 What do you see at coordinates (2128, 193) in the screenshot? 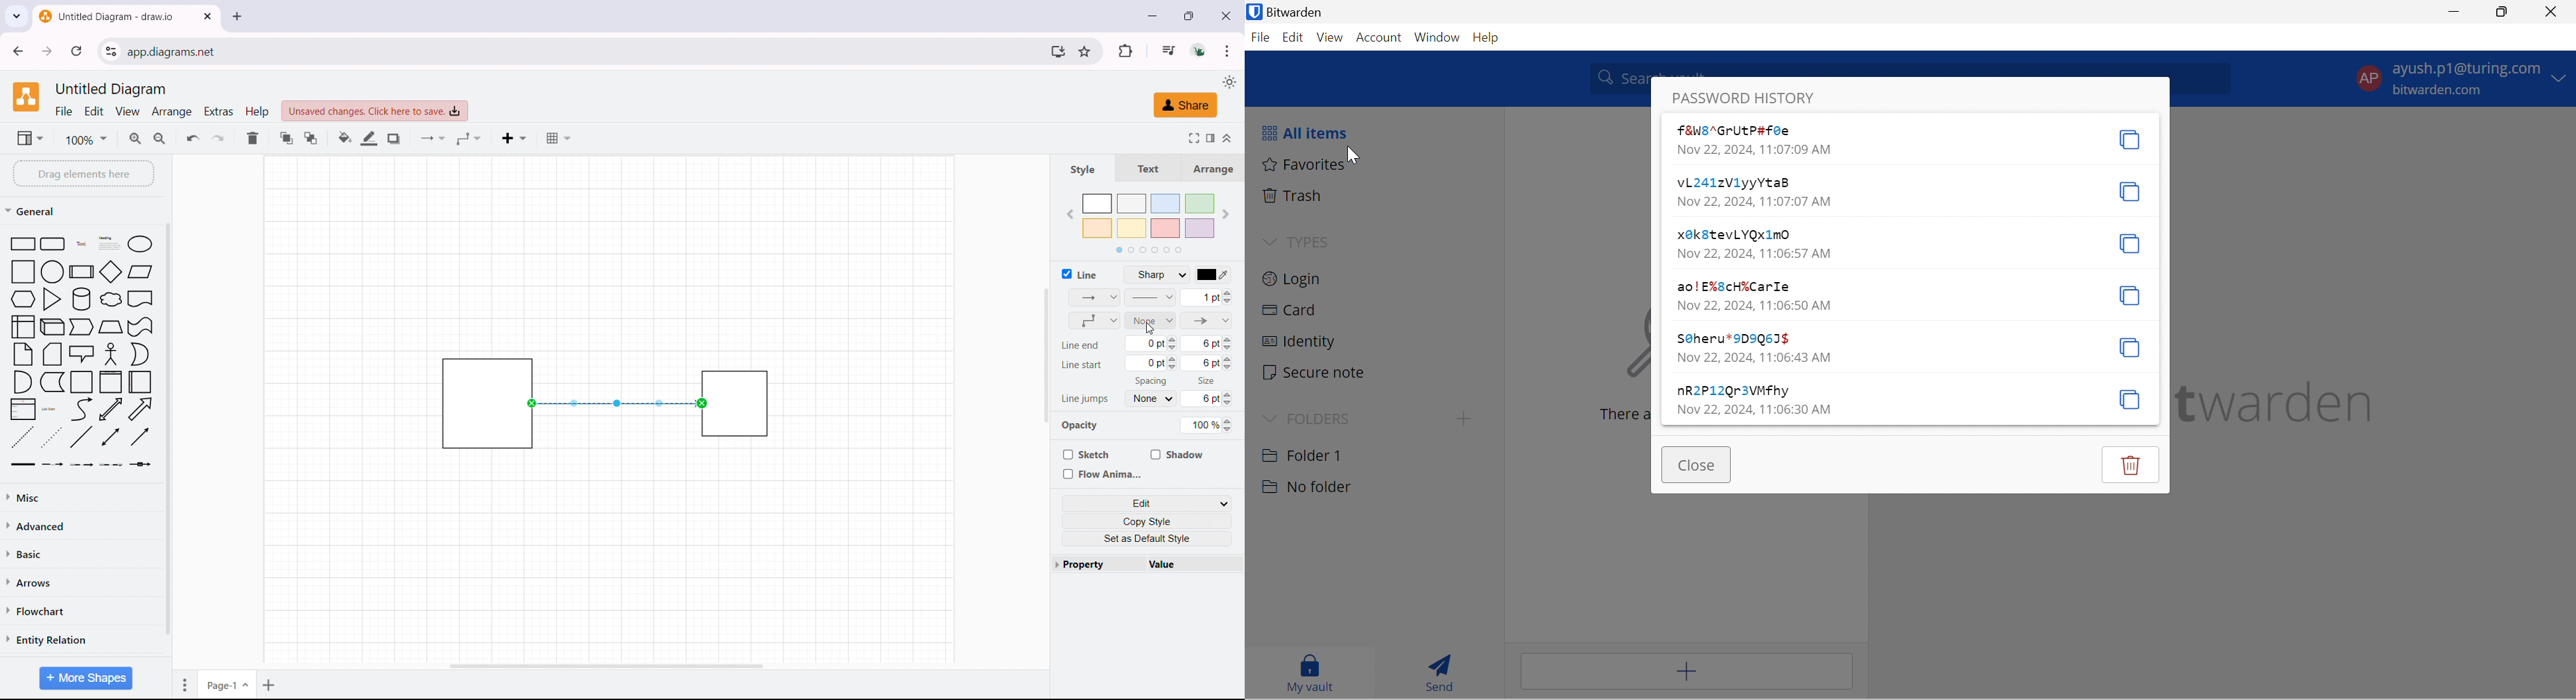
I see `Copy` at bounding box center [2128, 193].